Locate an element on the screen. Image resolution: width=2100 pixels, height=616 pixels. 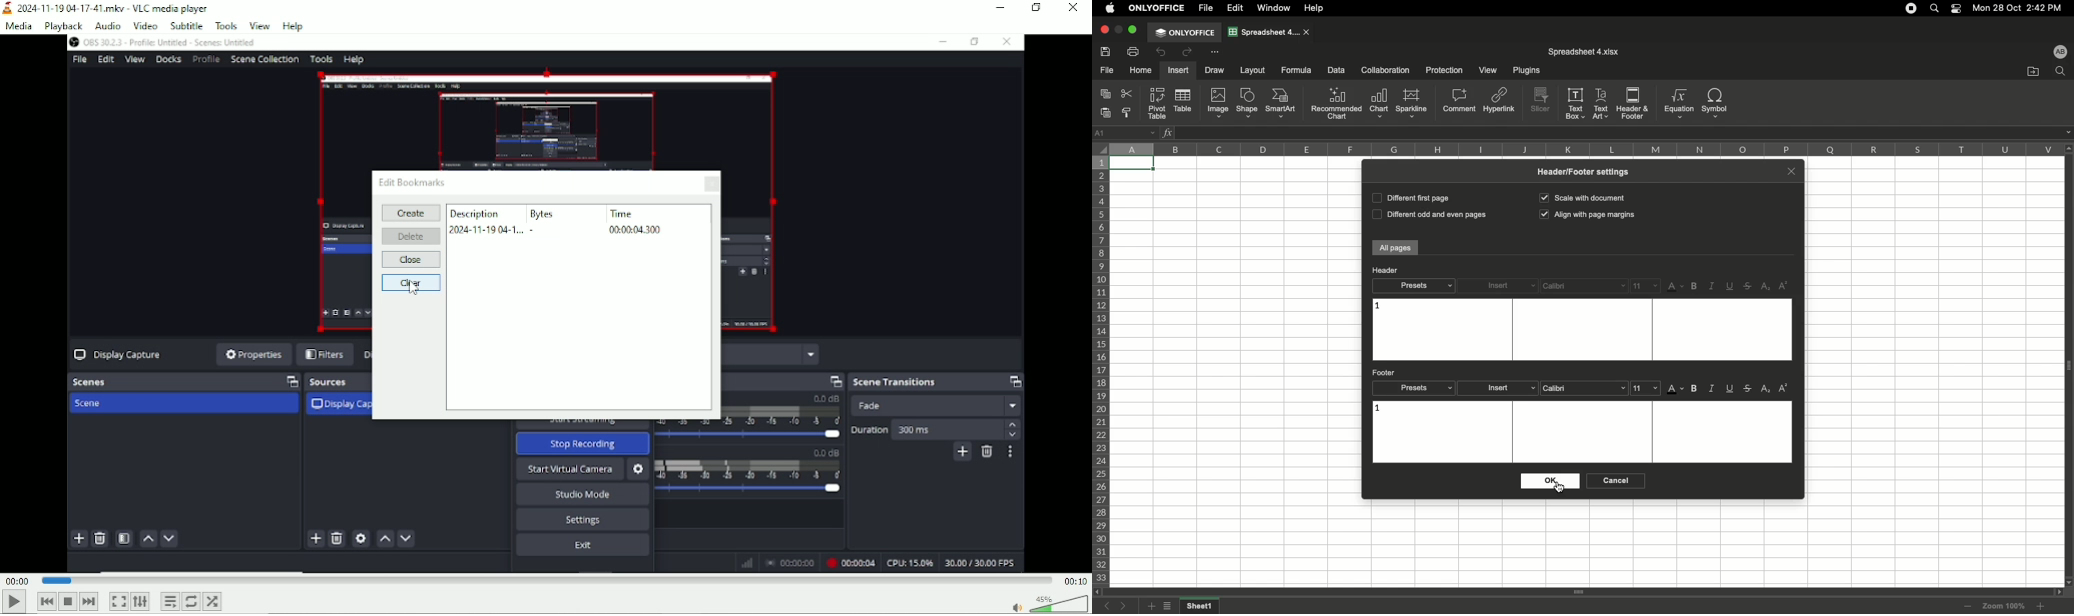
Comment is located at coordinates (1460, 102).